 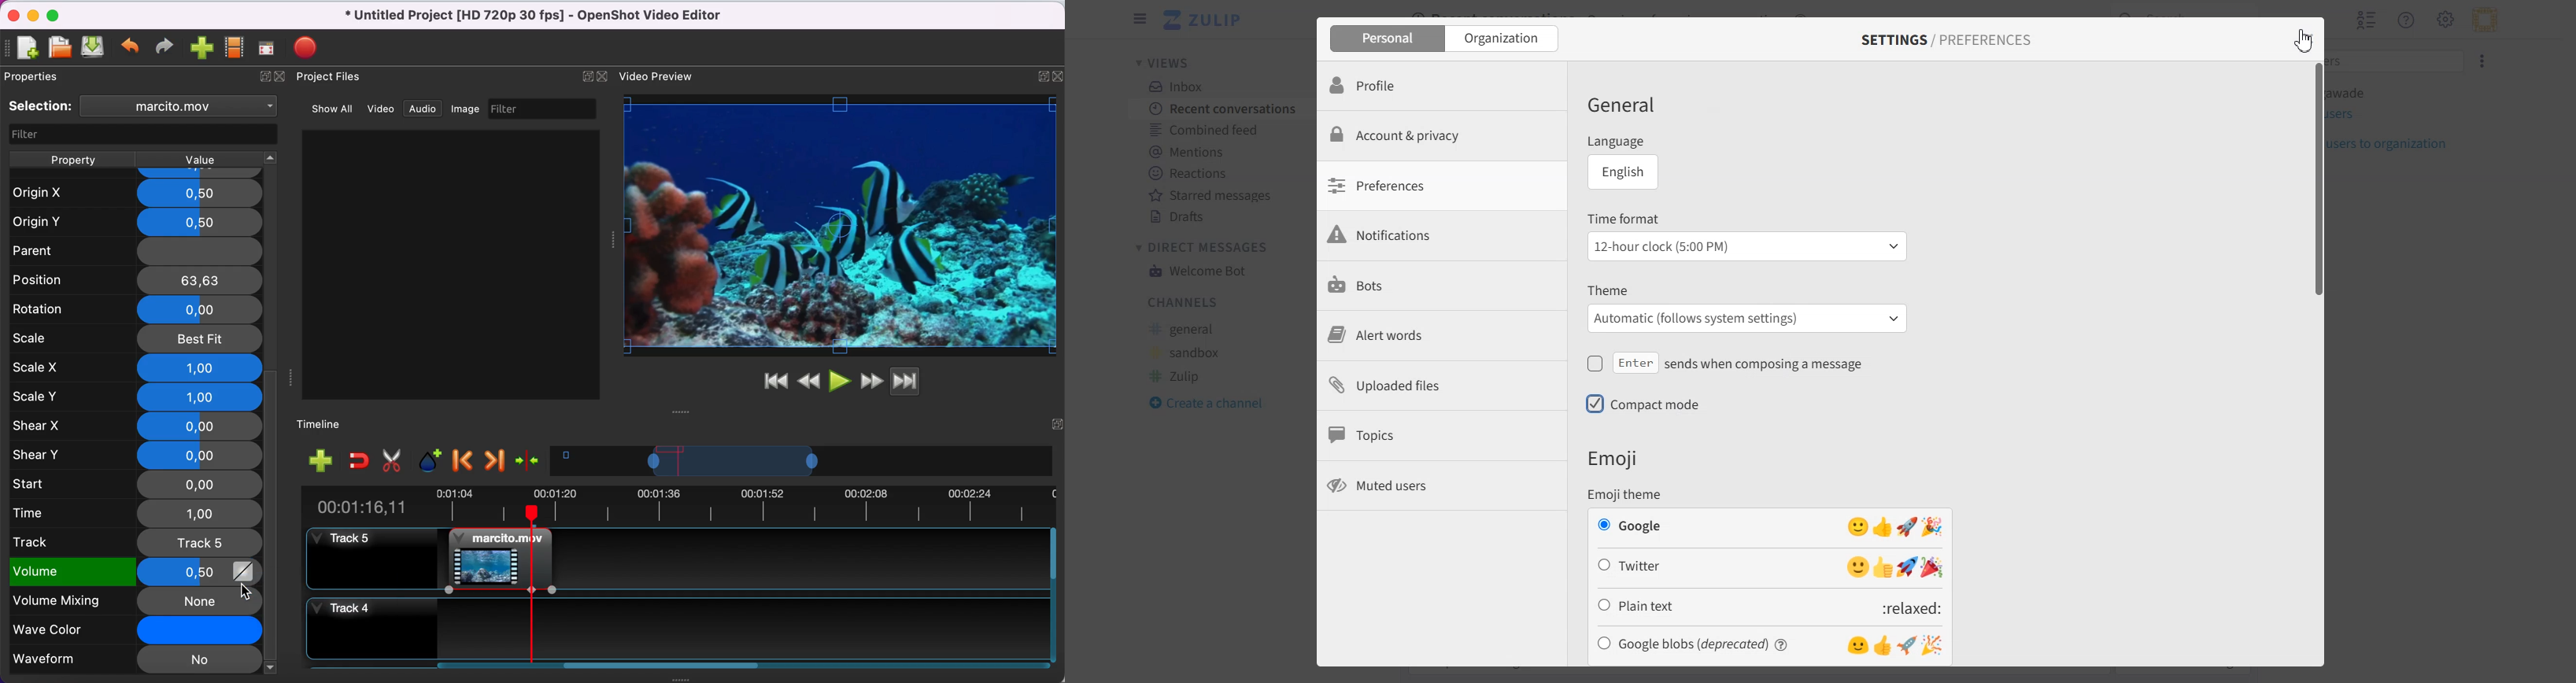 I want to click on parent, so click(x=132, y=250).